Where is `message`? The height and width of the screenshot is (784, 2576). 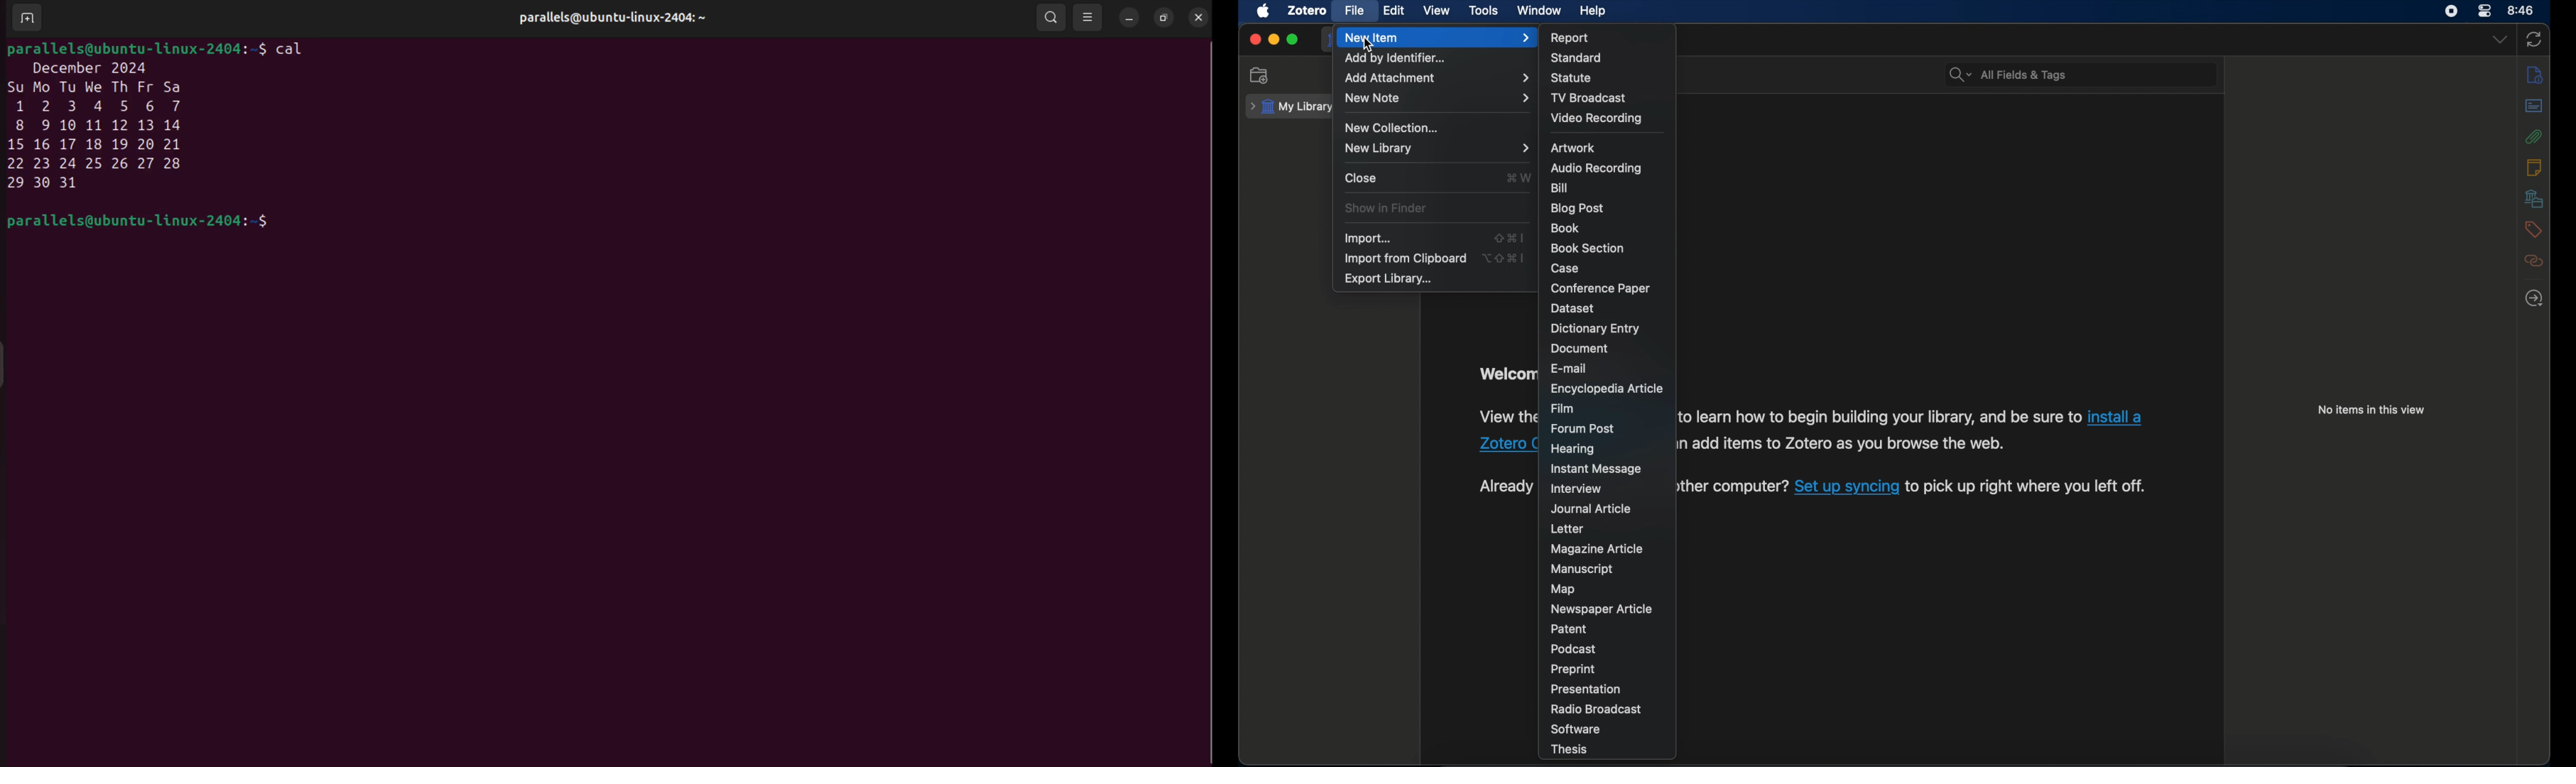 message is located at coordinates (1597, 469).